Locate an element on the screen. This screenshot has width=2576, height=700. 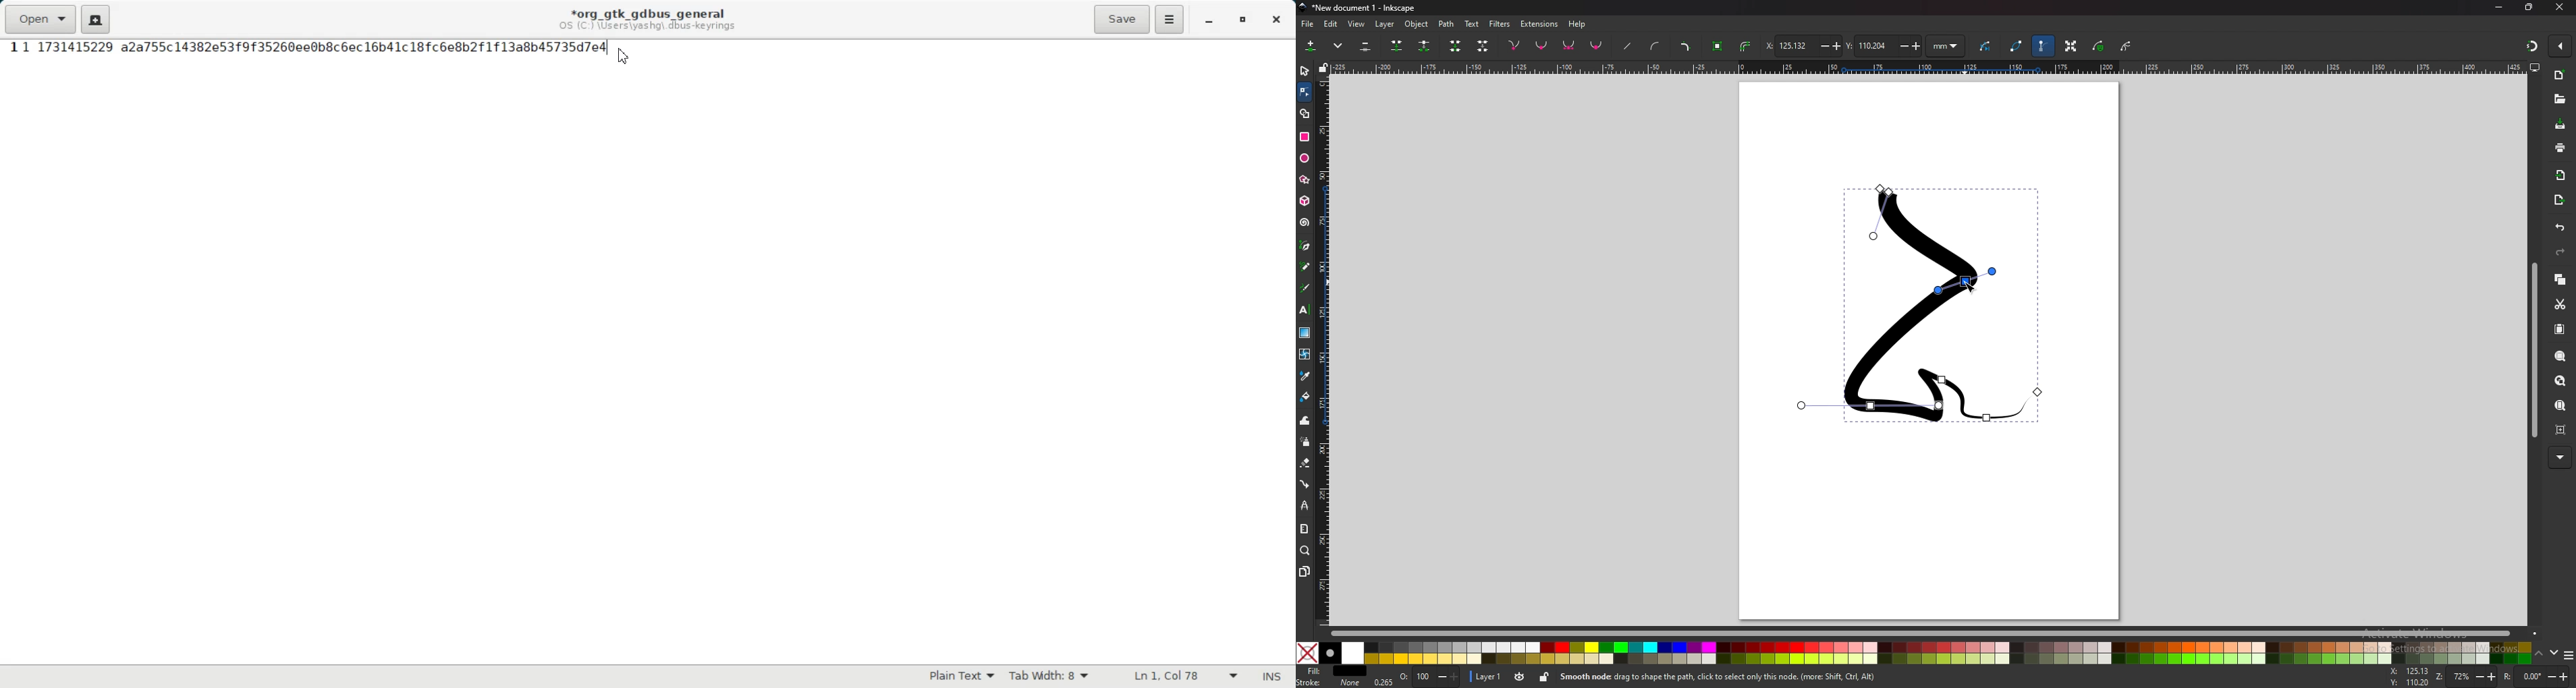
mesh is located at coordinates (1304, 354).